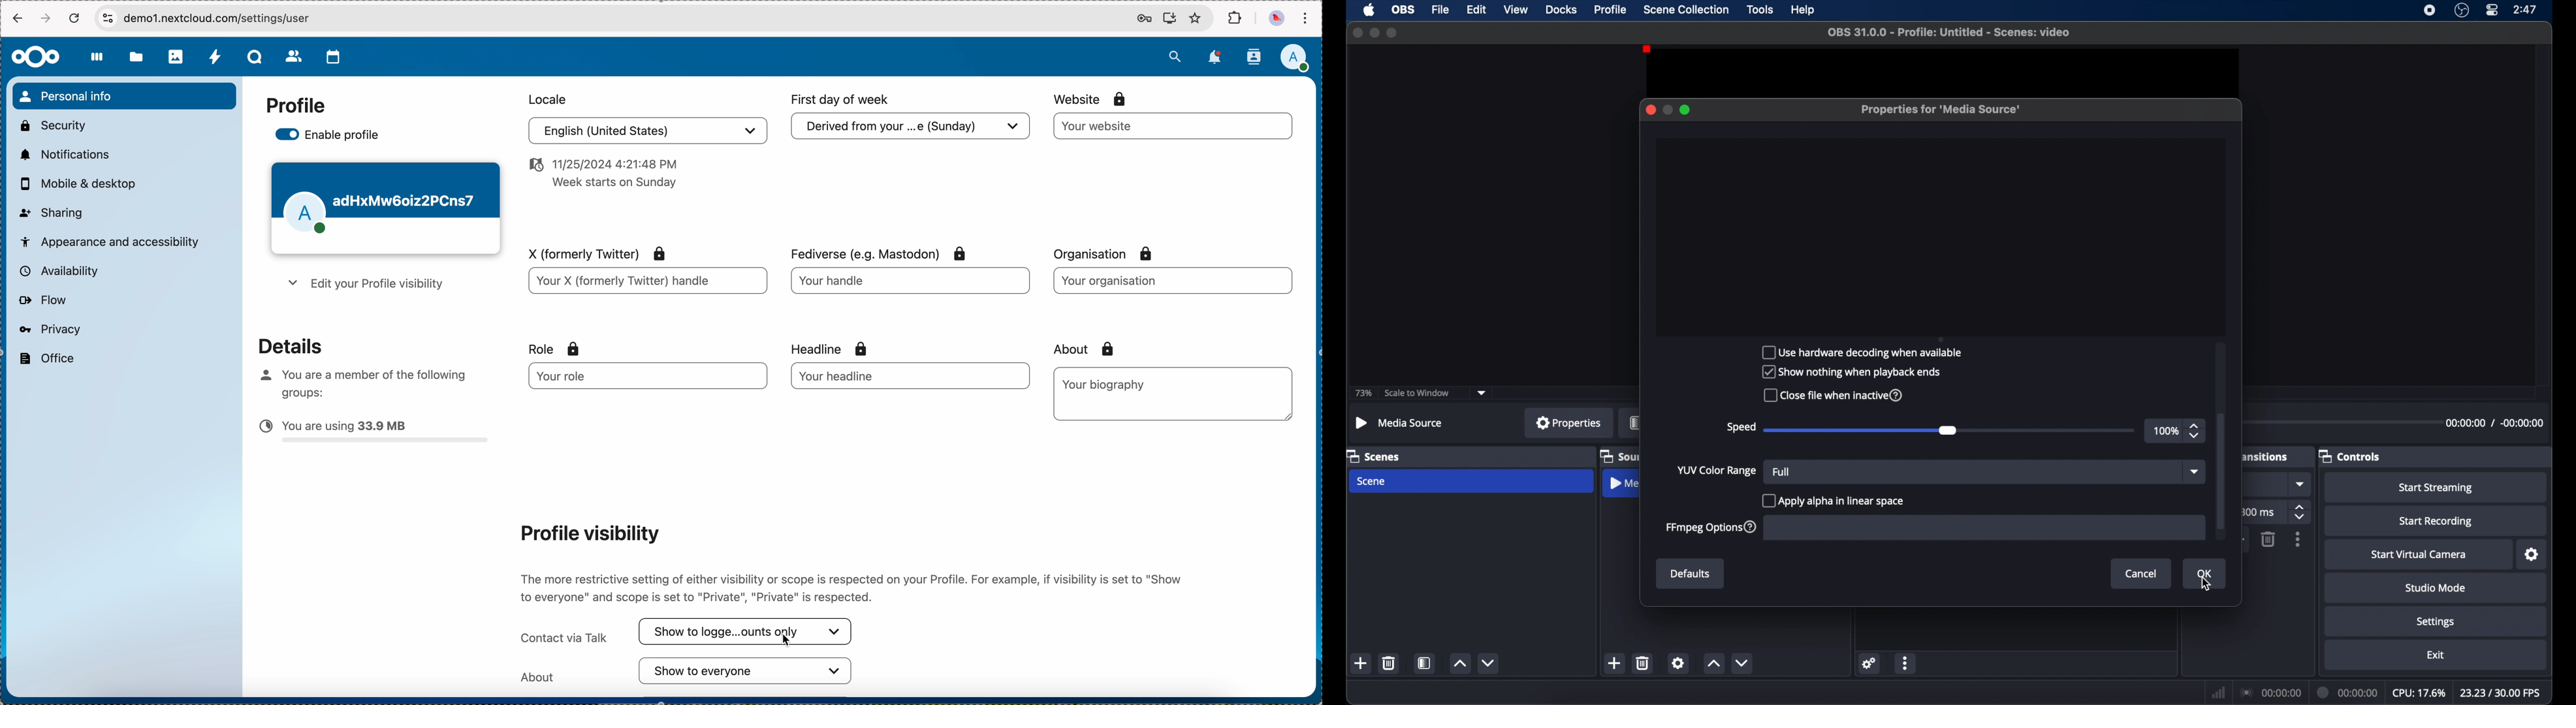 Image resolution: width=2576 pixels, height=728 pixels. What do you see at coordinates (592, 252) in the screenshot?
I see `x` at bounding box center [592, 252].